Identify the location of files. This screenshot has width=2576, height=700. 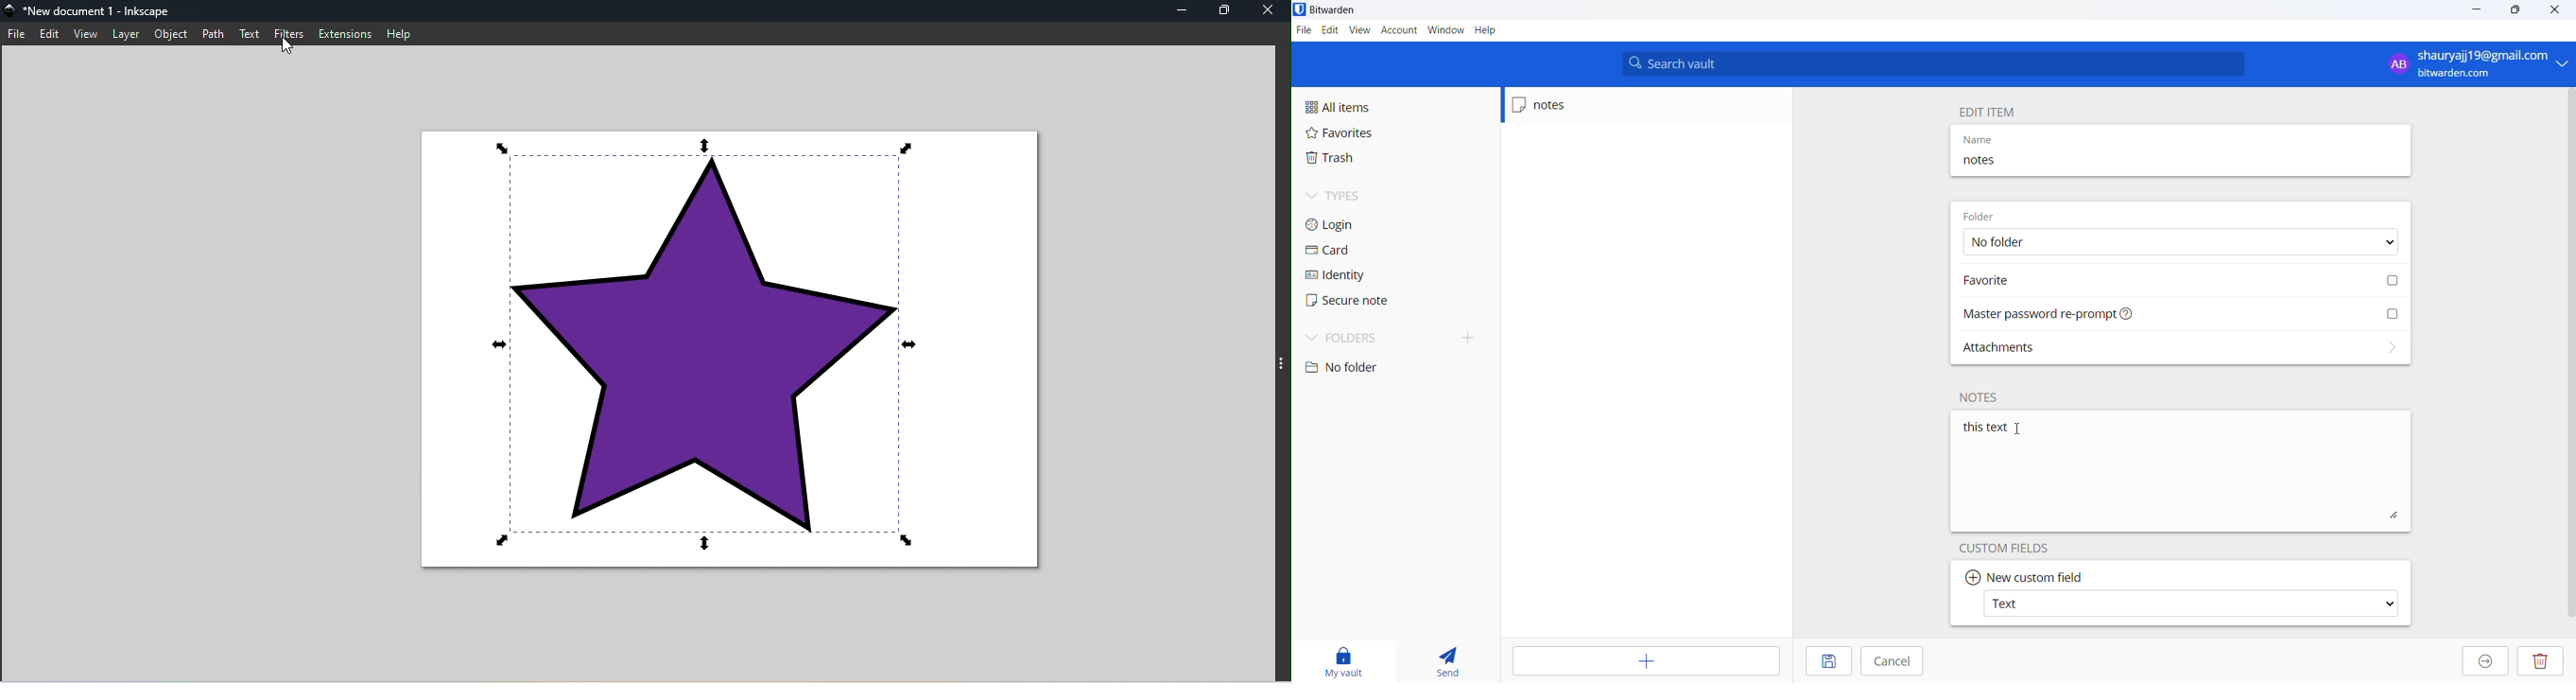
(1303, 29).